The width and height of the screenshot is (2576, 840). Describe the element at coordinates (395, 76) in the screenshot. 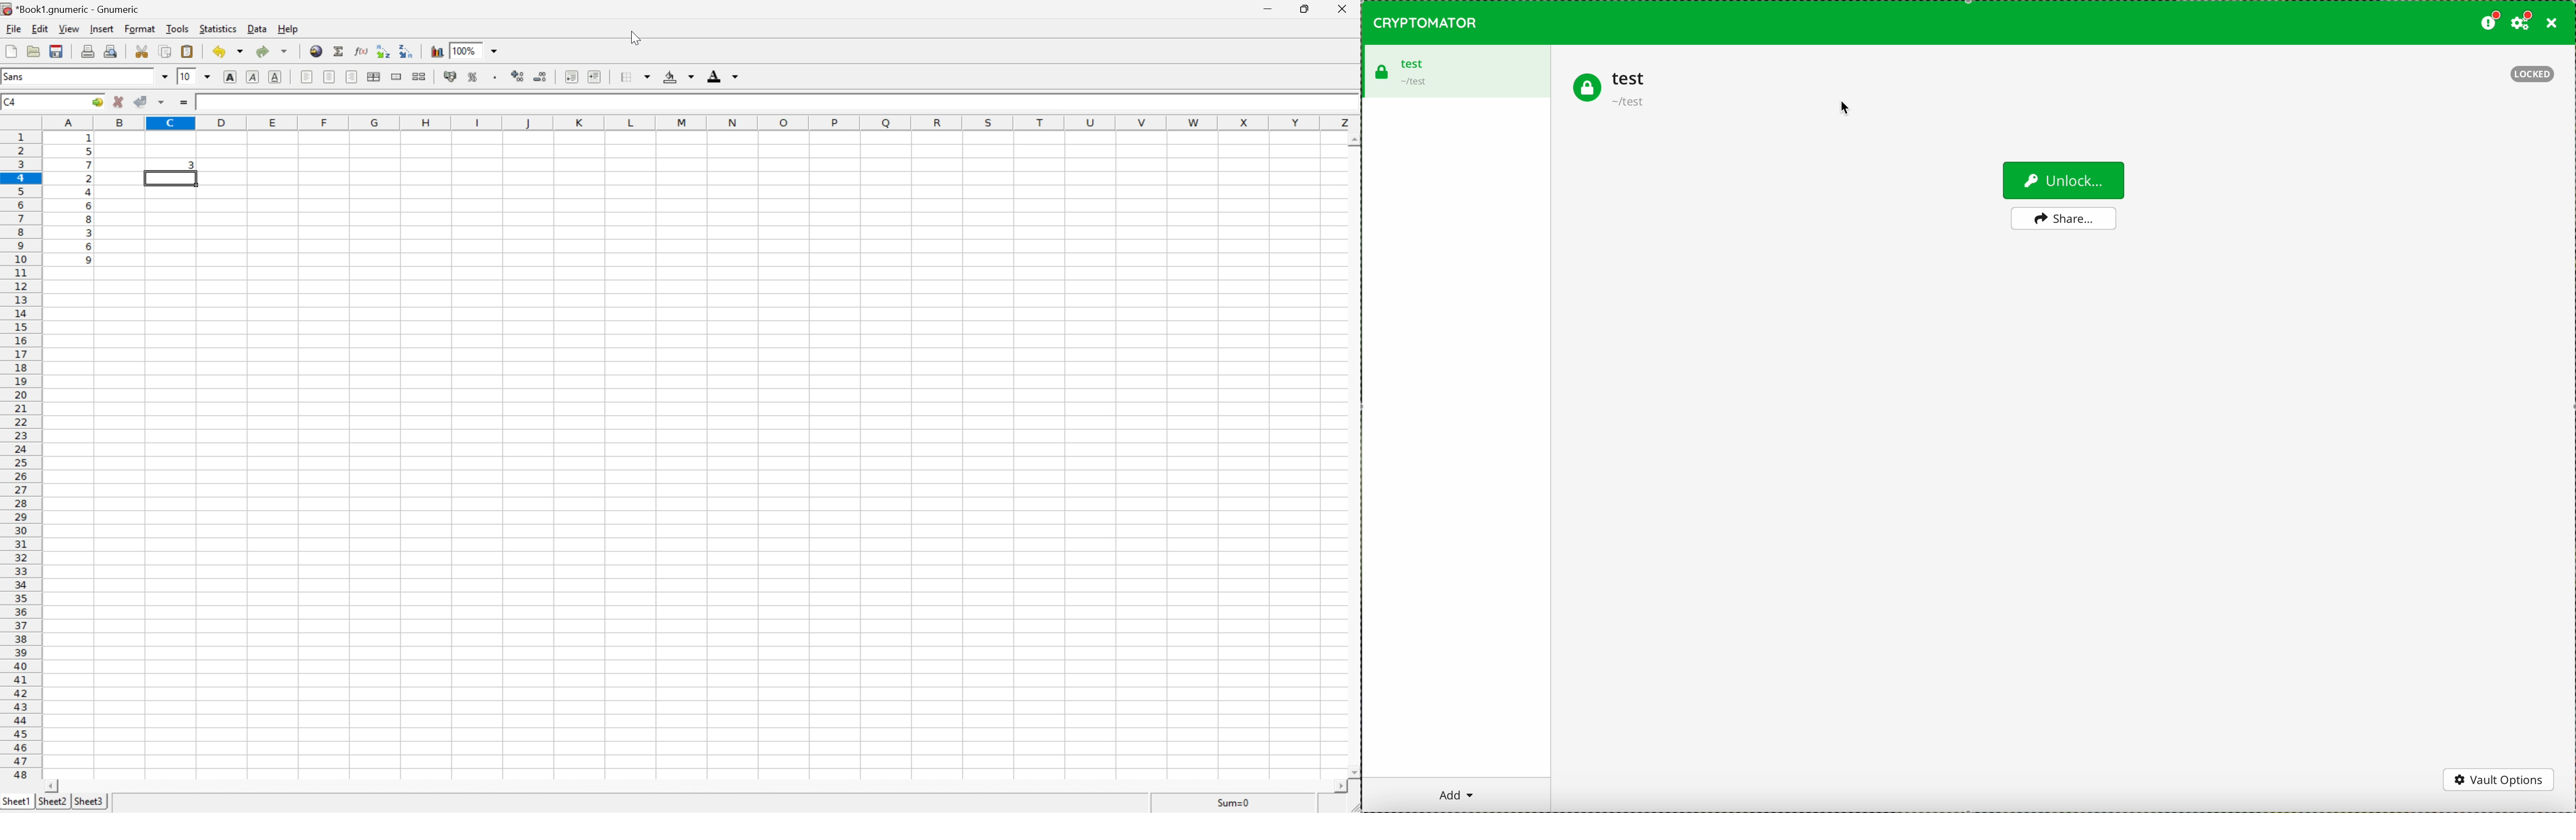

I see `merge range of cells` at that location.